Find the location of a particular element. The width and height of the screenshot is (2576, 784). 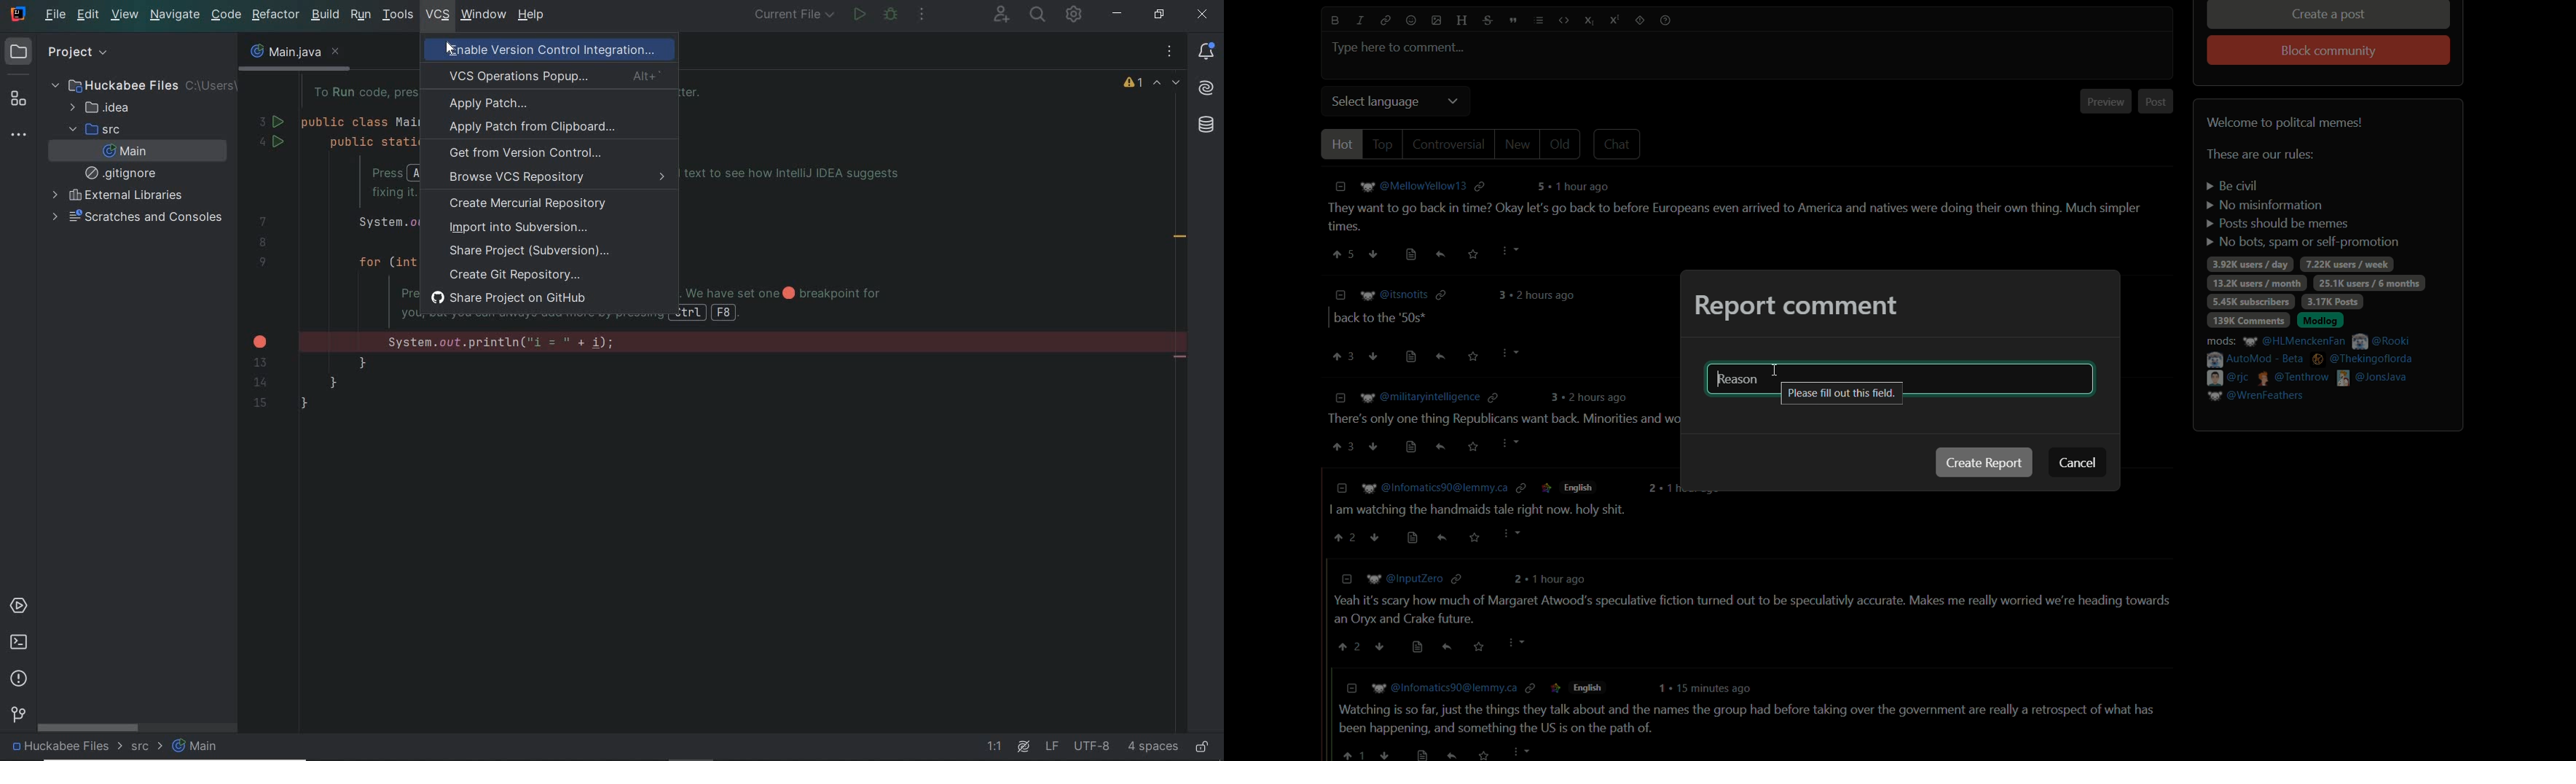

header is located at coordinates (1461, 21).